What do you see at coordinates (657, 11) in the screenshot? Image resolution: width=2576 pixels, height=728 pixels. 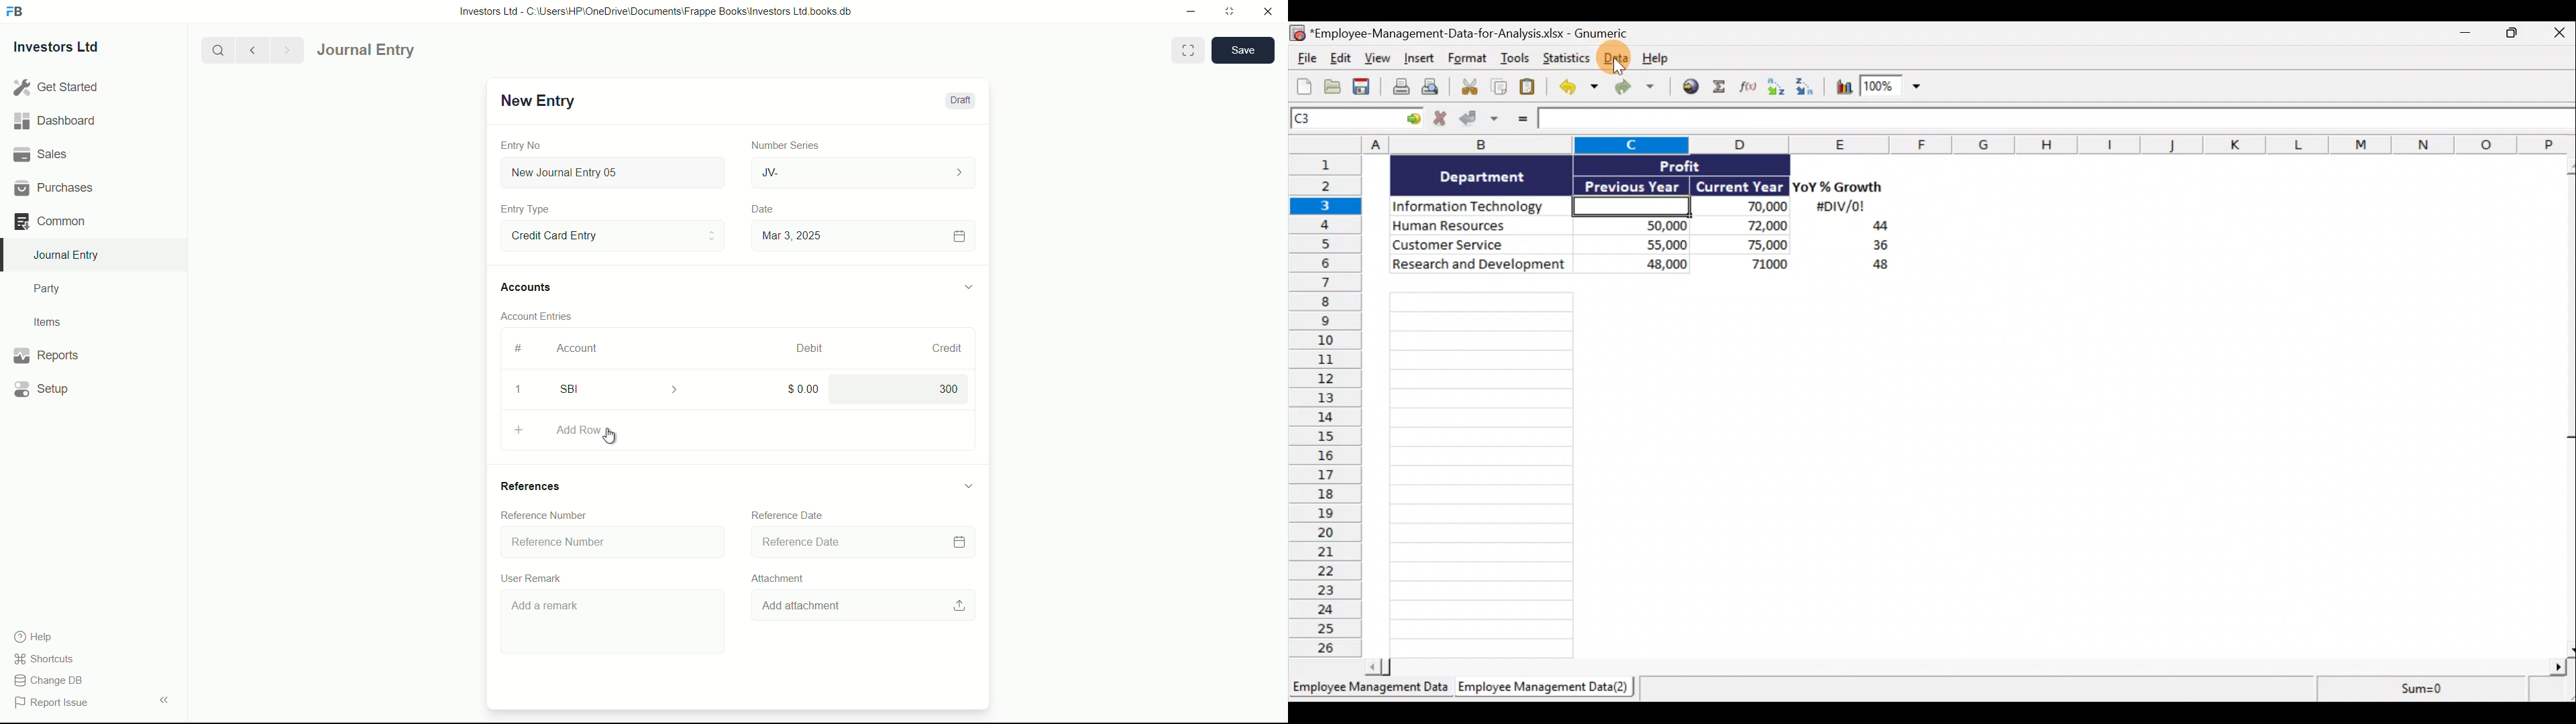 I see `Investors Ltd - C:\Users\HP\OneDrive\Documents\Frappe Books\Investors Ltd books.db` at bounding box center [657, 11].